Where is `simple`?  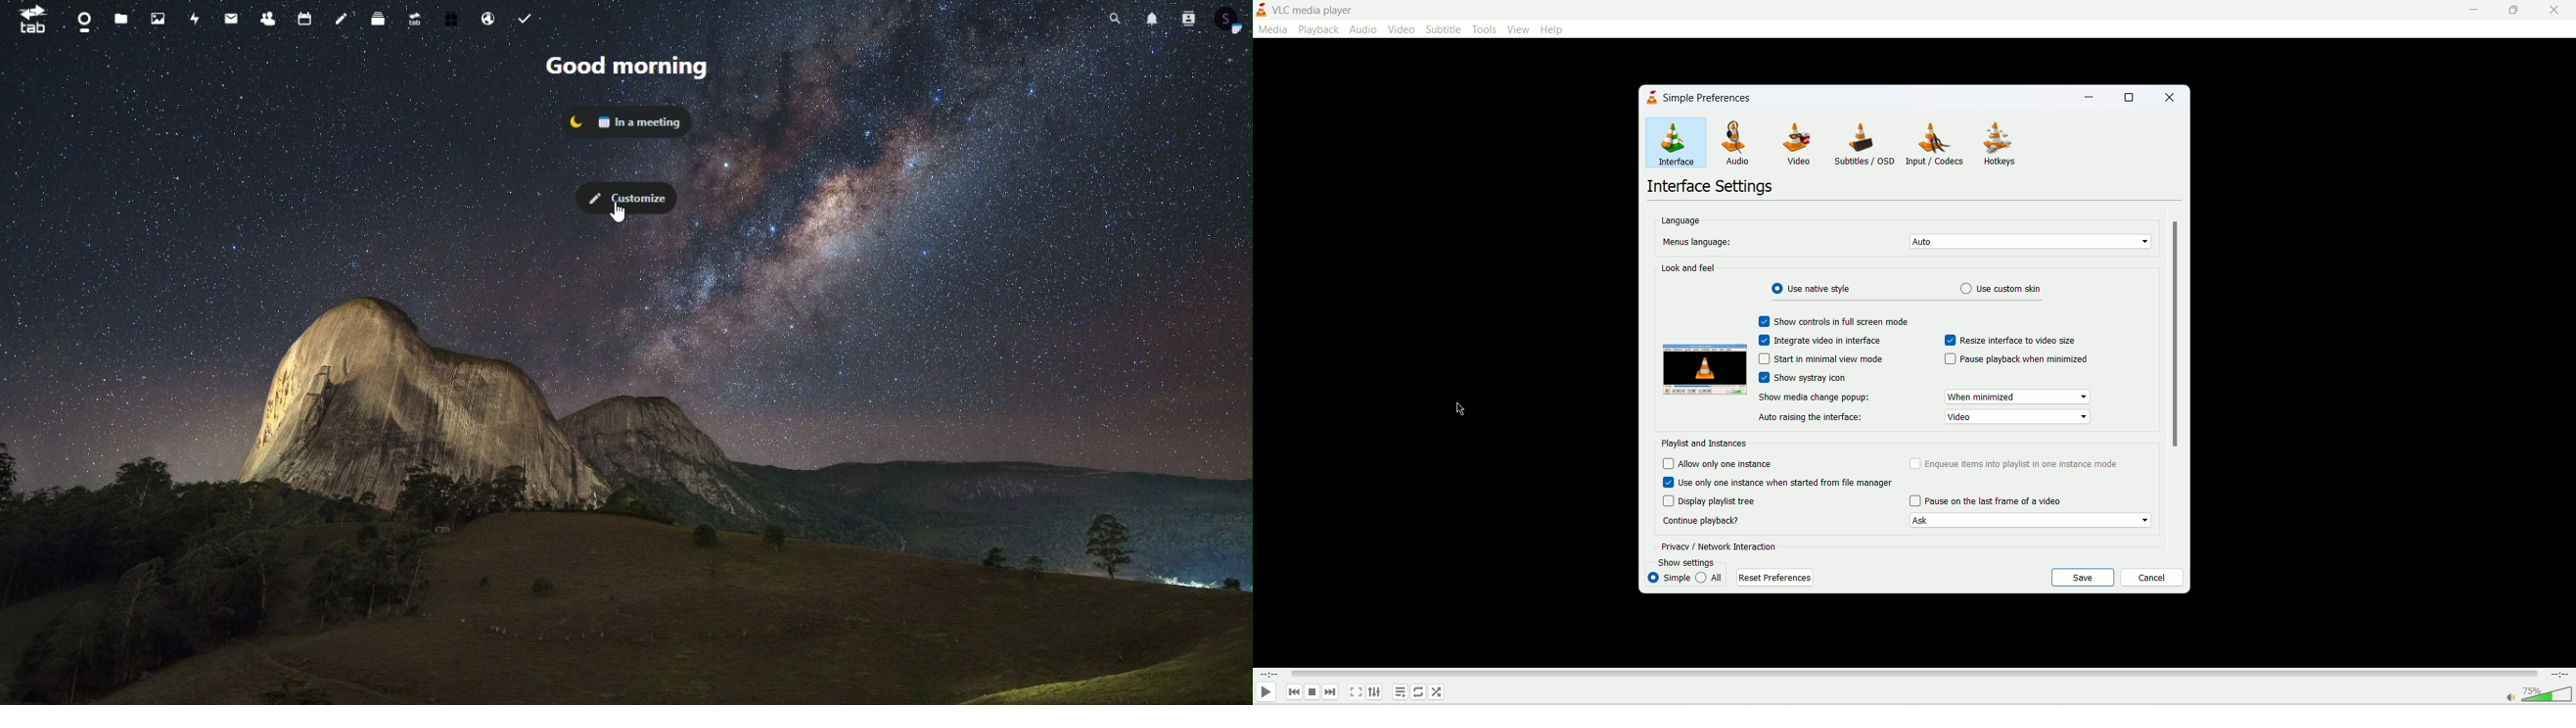 simple is located at coordinates (1669, 577).